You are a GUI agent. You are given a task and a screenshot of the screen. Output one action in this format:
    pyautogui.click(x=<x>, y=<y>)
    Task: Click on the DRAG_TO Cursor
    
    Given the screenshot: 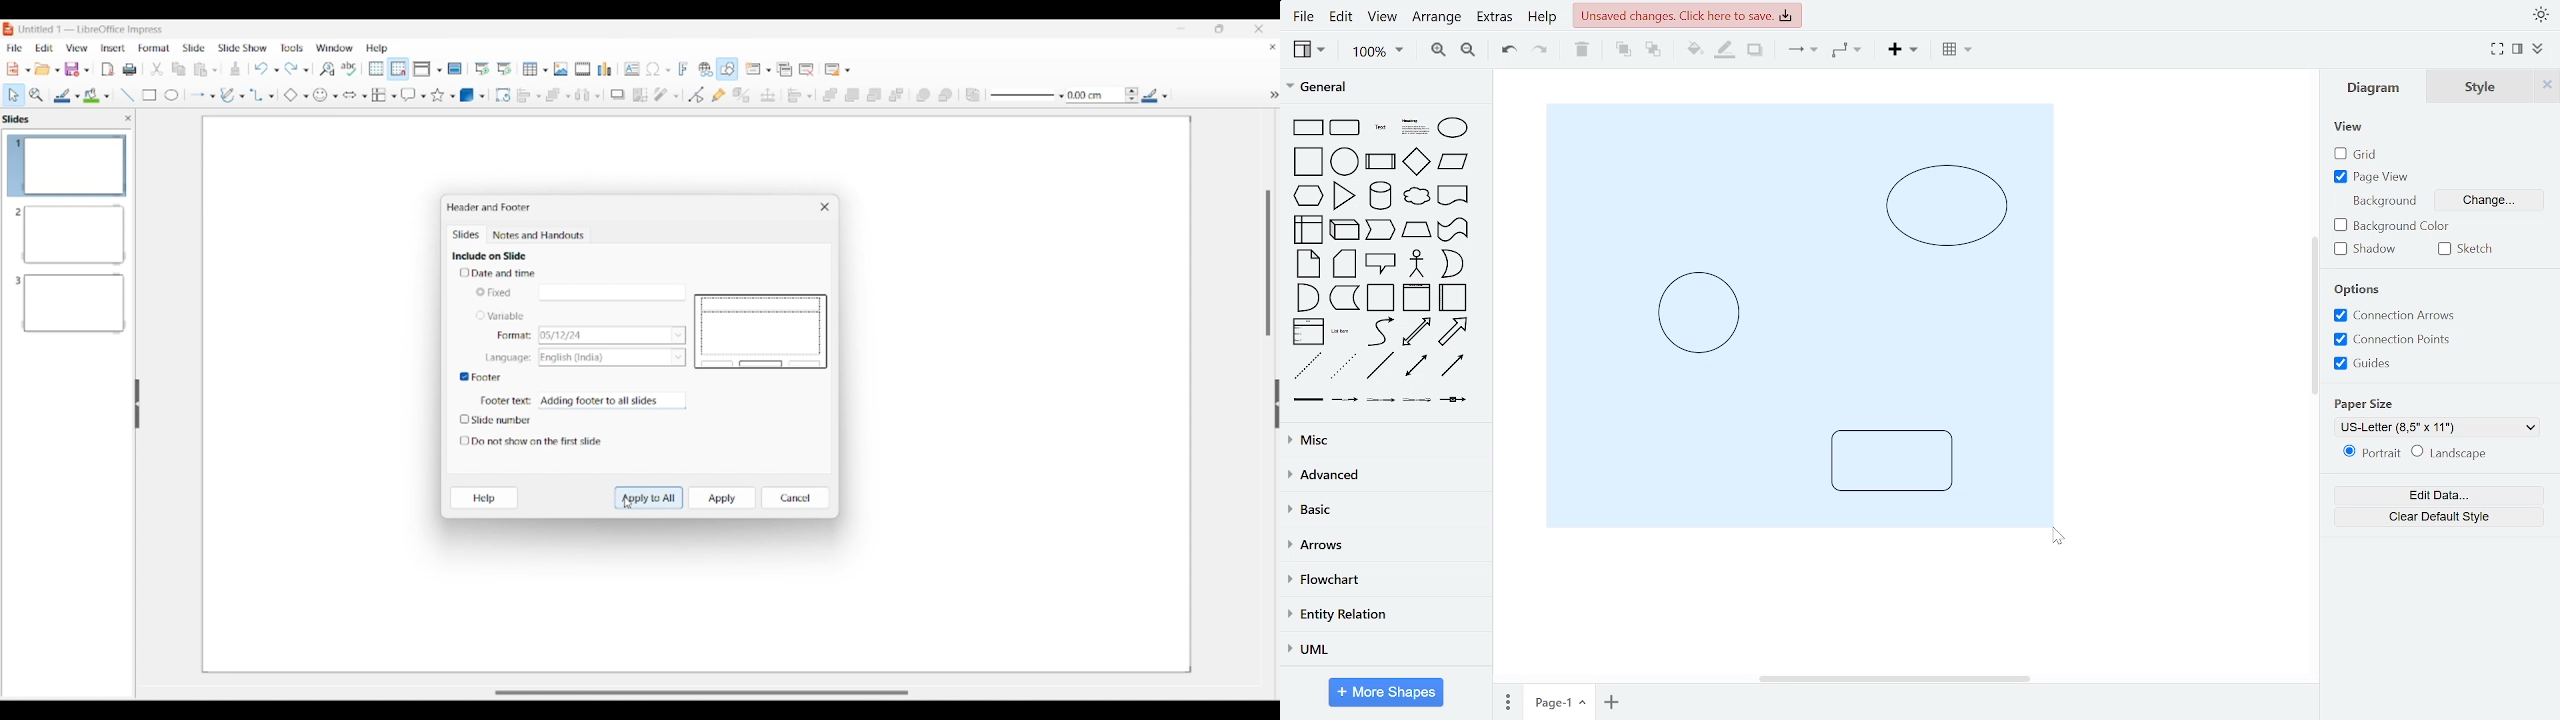 What is the action you would take?
    pyautogui.click(x=2062, y=538)
    